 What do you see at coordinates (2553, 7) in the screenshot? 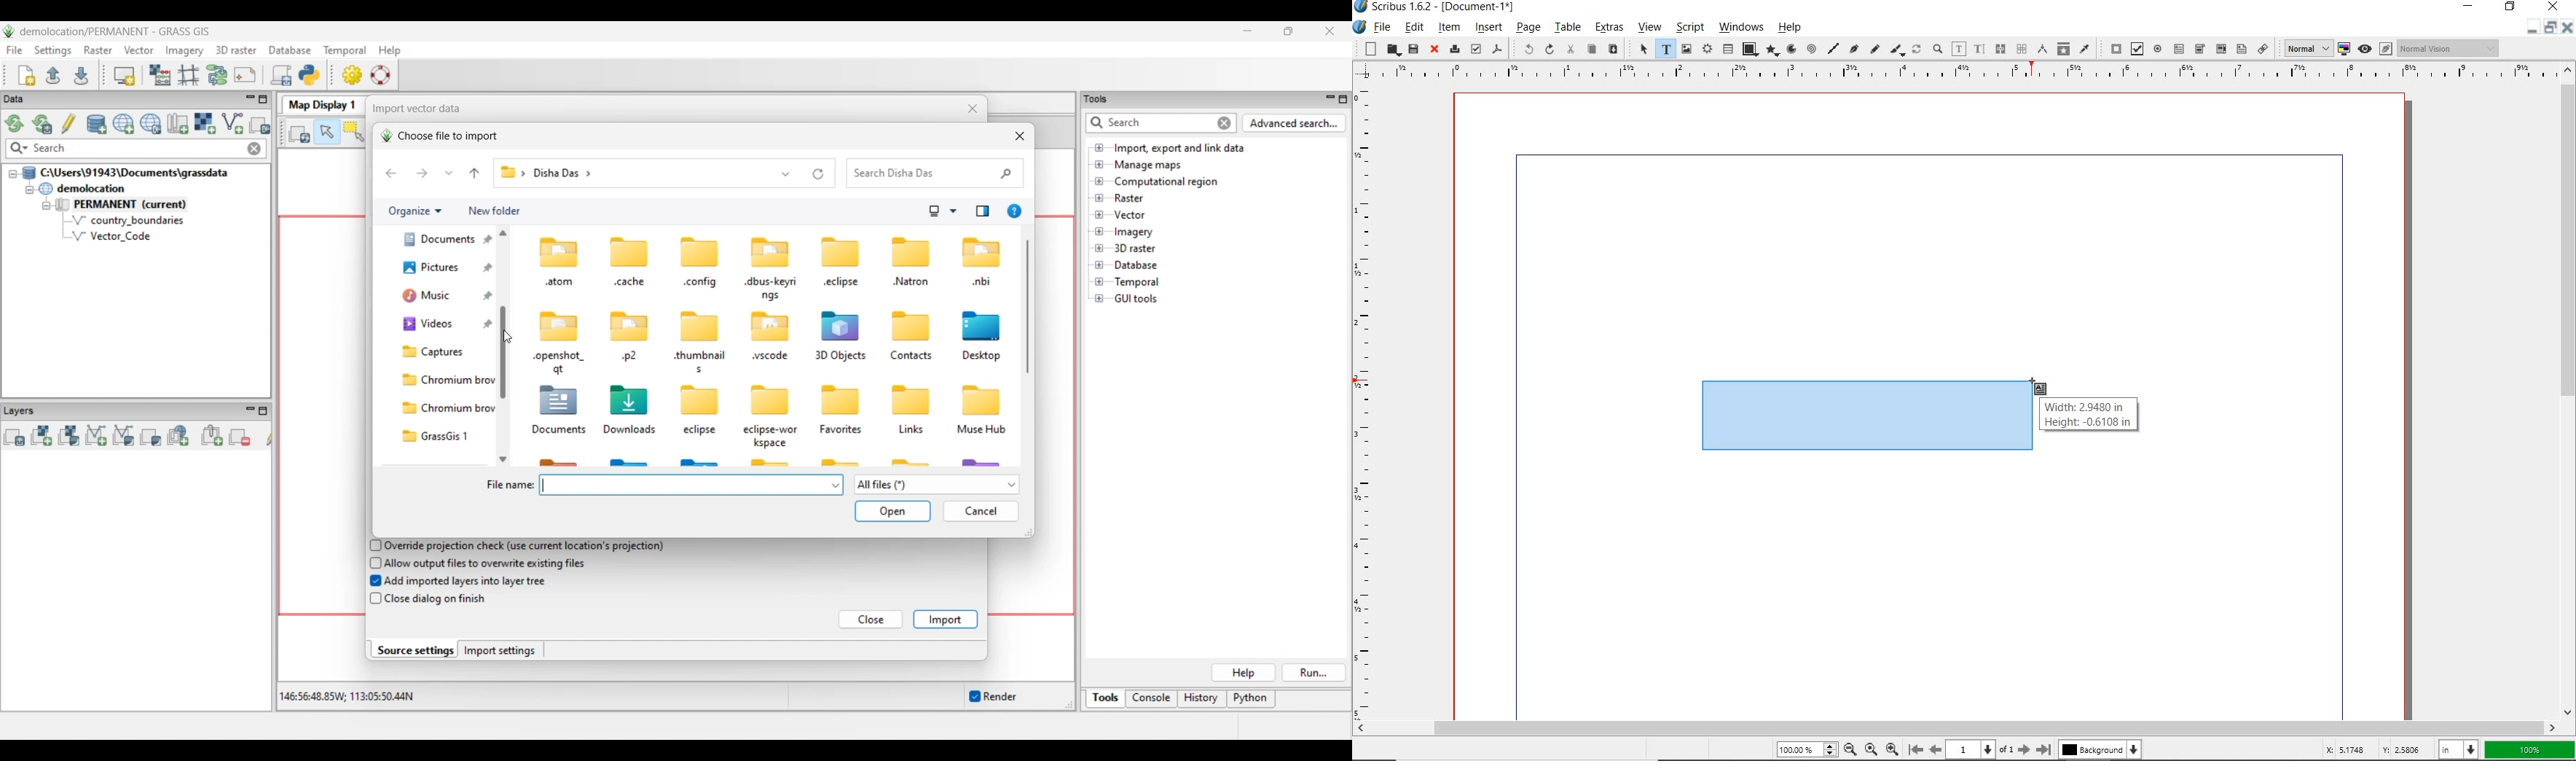
I see `close` at bounding box center [2553, 7].